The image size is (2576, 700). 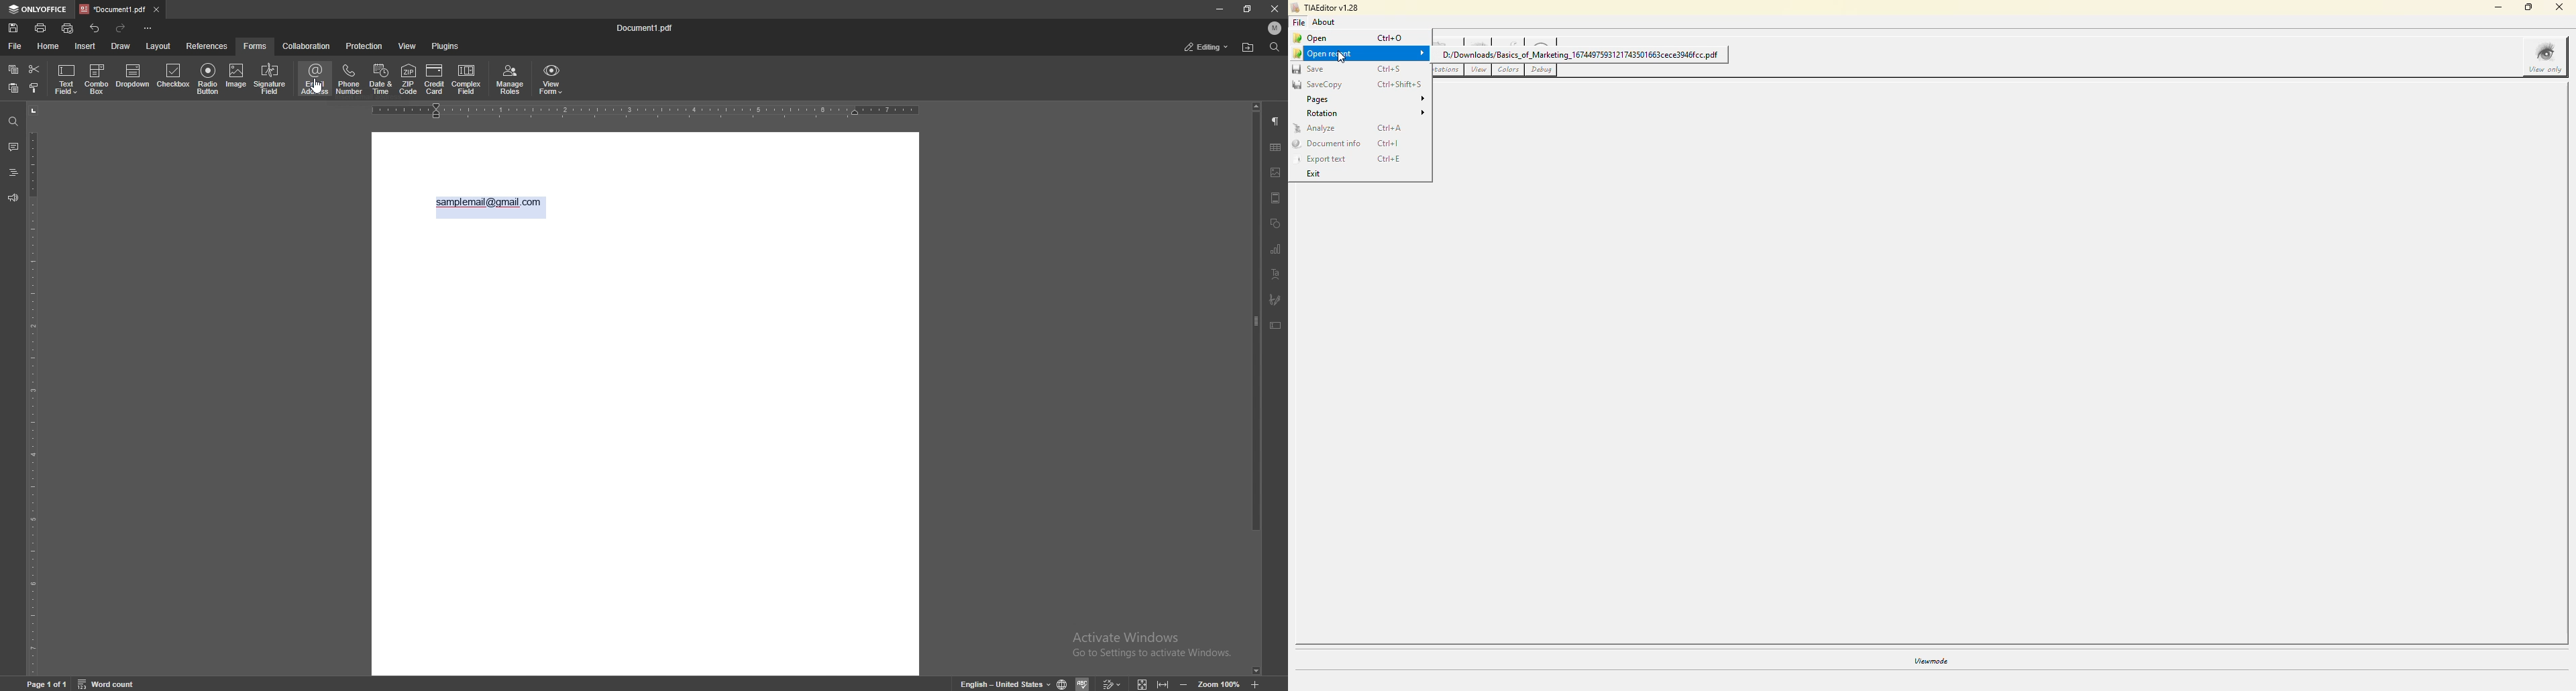 I want to click on text box, so click(x=1277, y=325).